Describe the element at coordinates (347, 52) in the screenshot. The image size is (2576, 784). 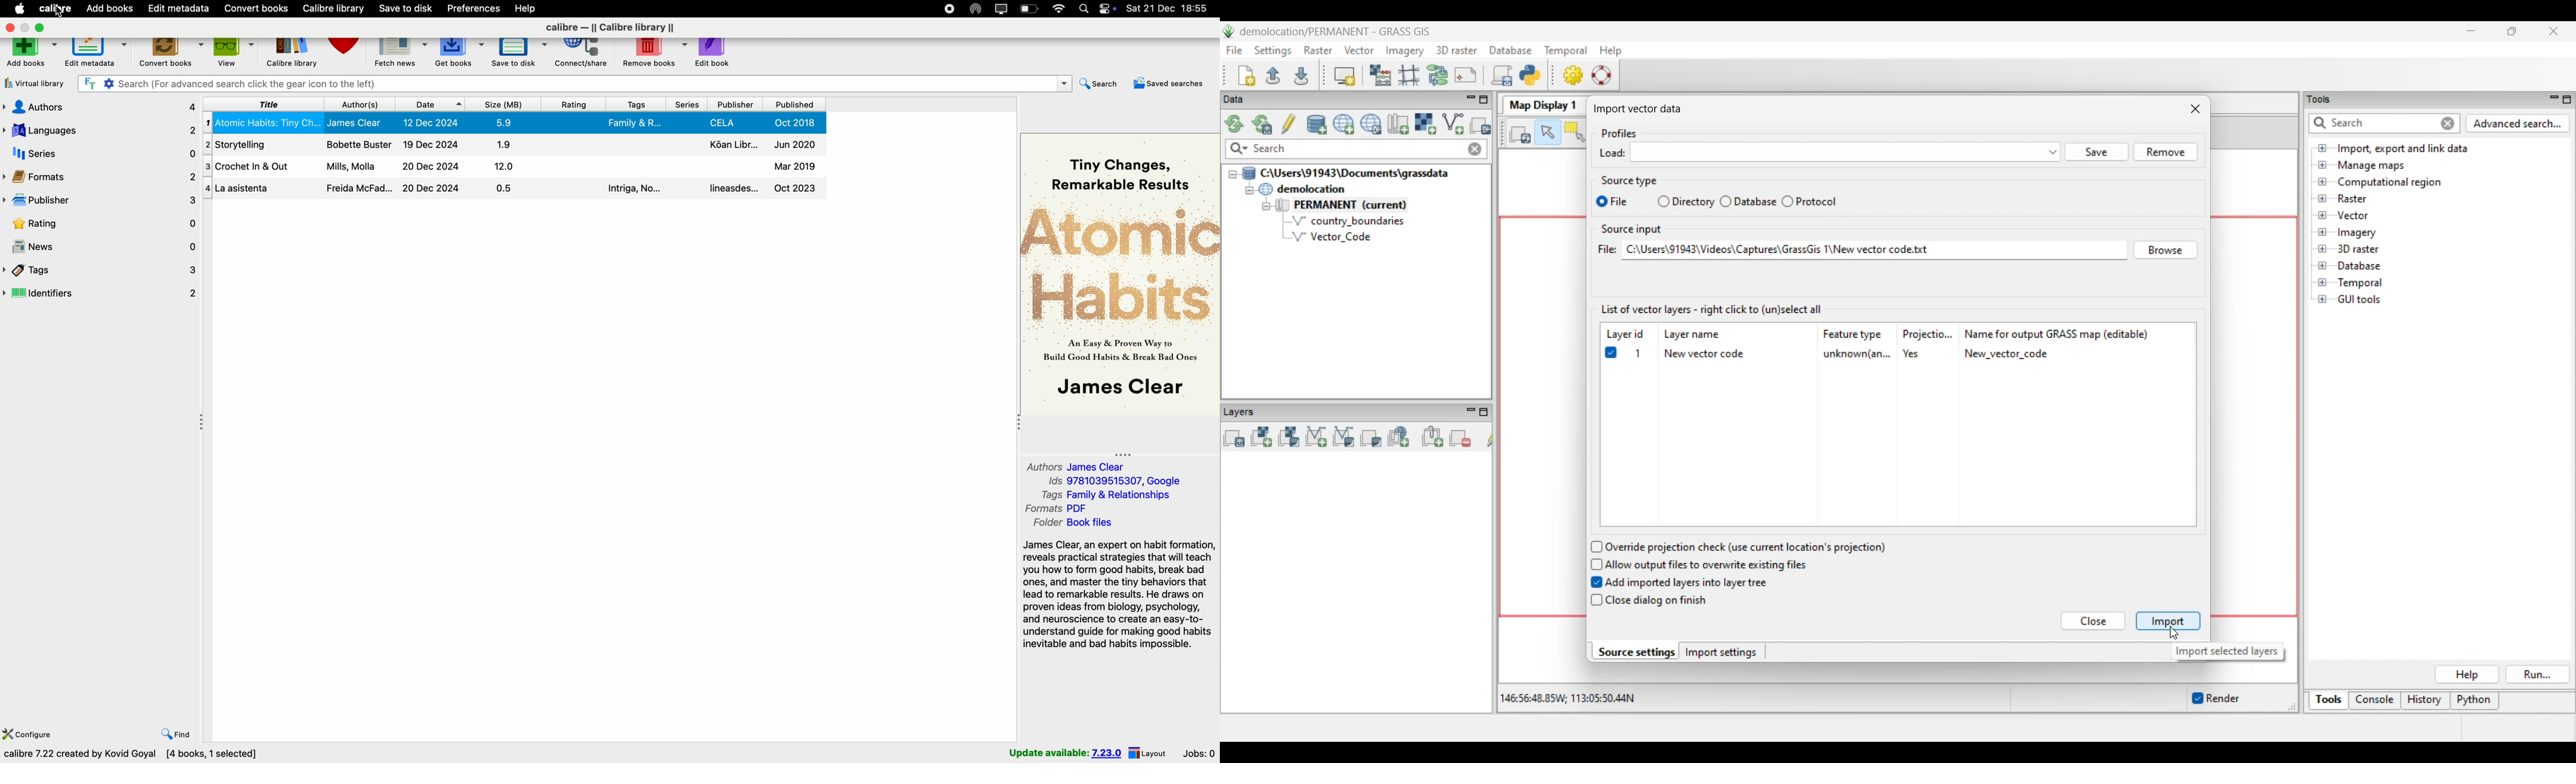
I see `donate` at that location.